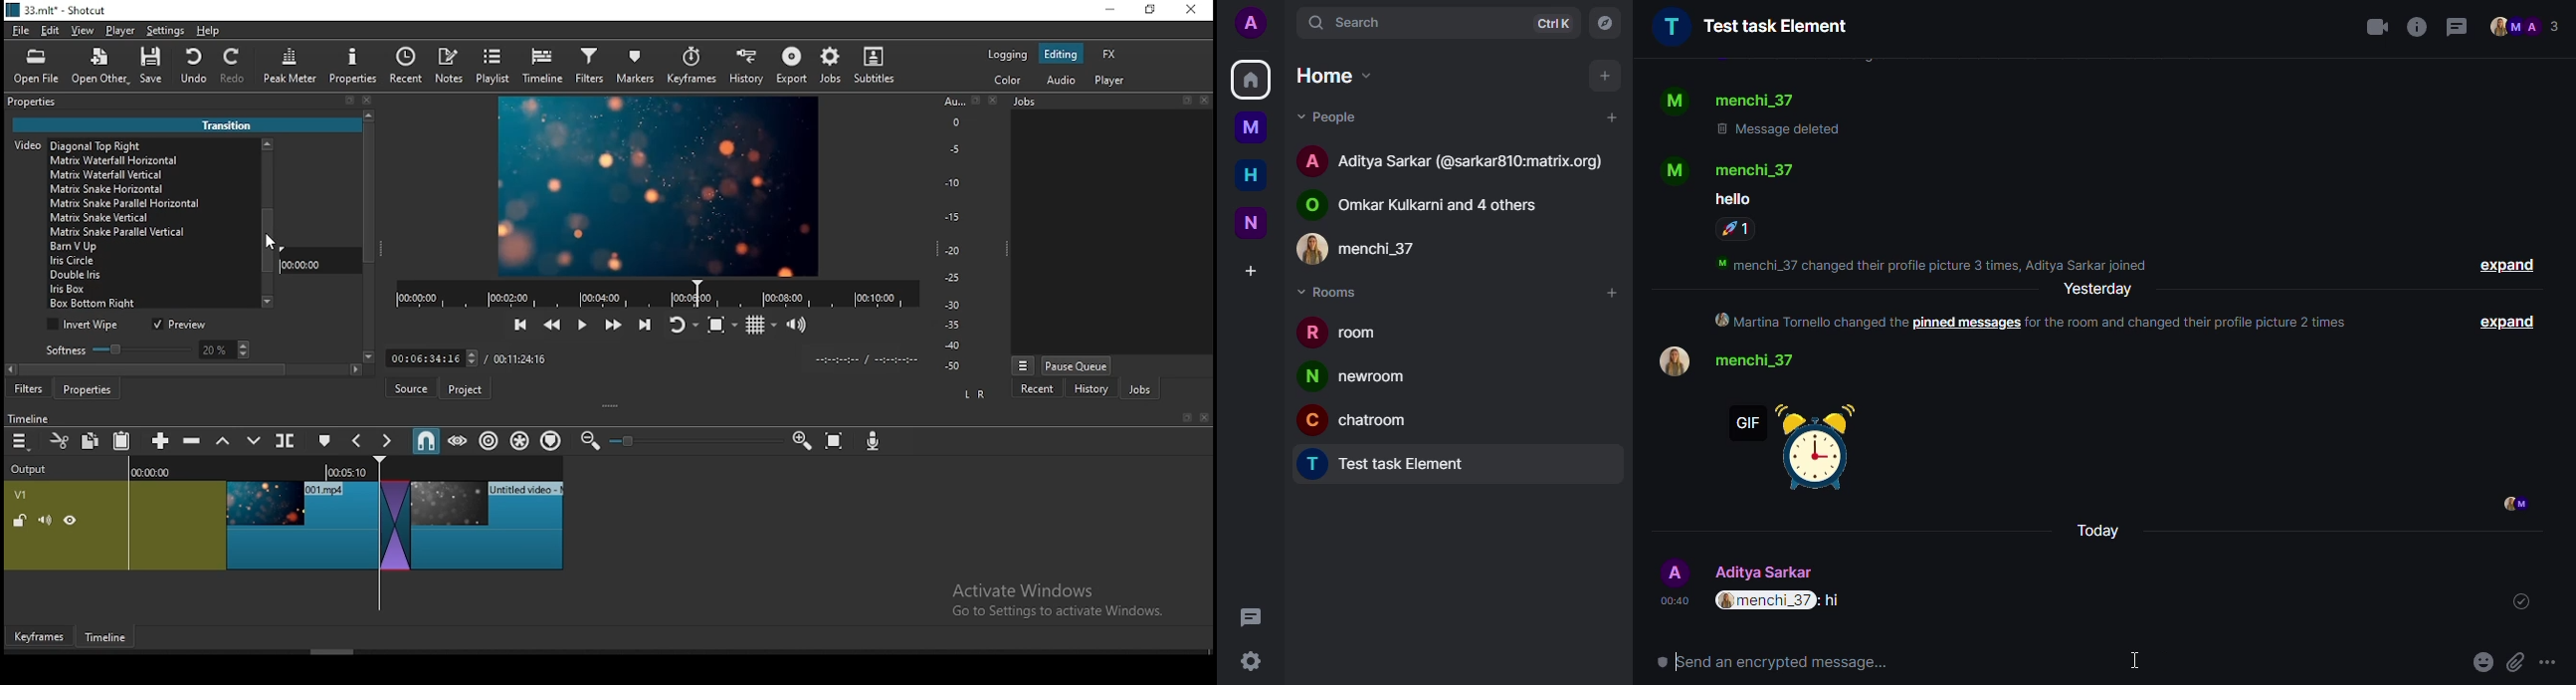 Image resolution: width=2576 pixels, height=700 pixels. Describe the element at coordinates (468, 389) in the screenshot. I see `Project` at that location.